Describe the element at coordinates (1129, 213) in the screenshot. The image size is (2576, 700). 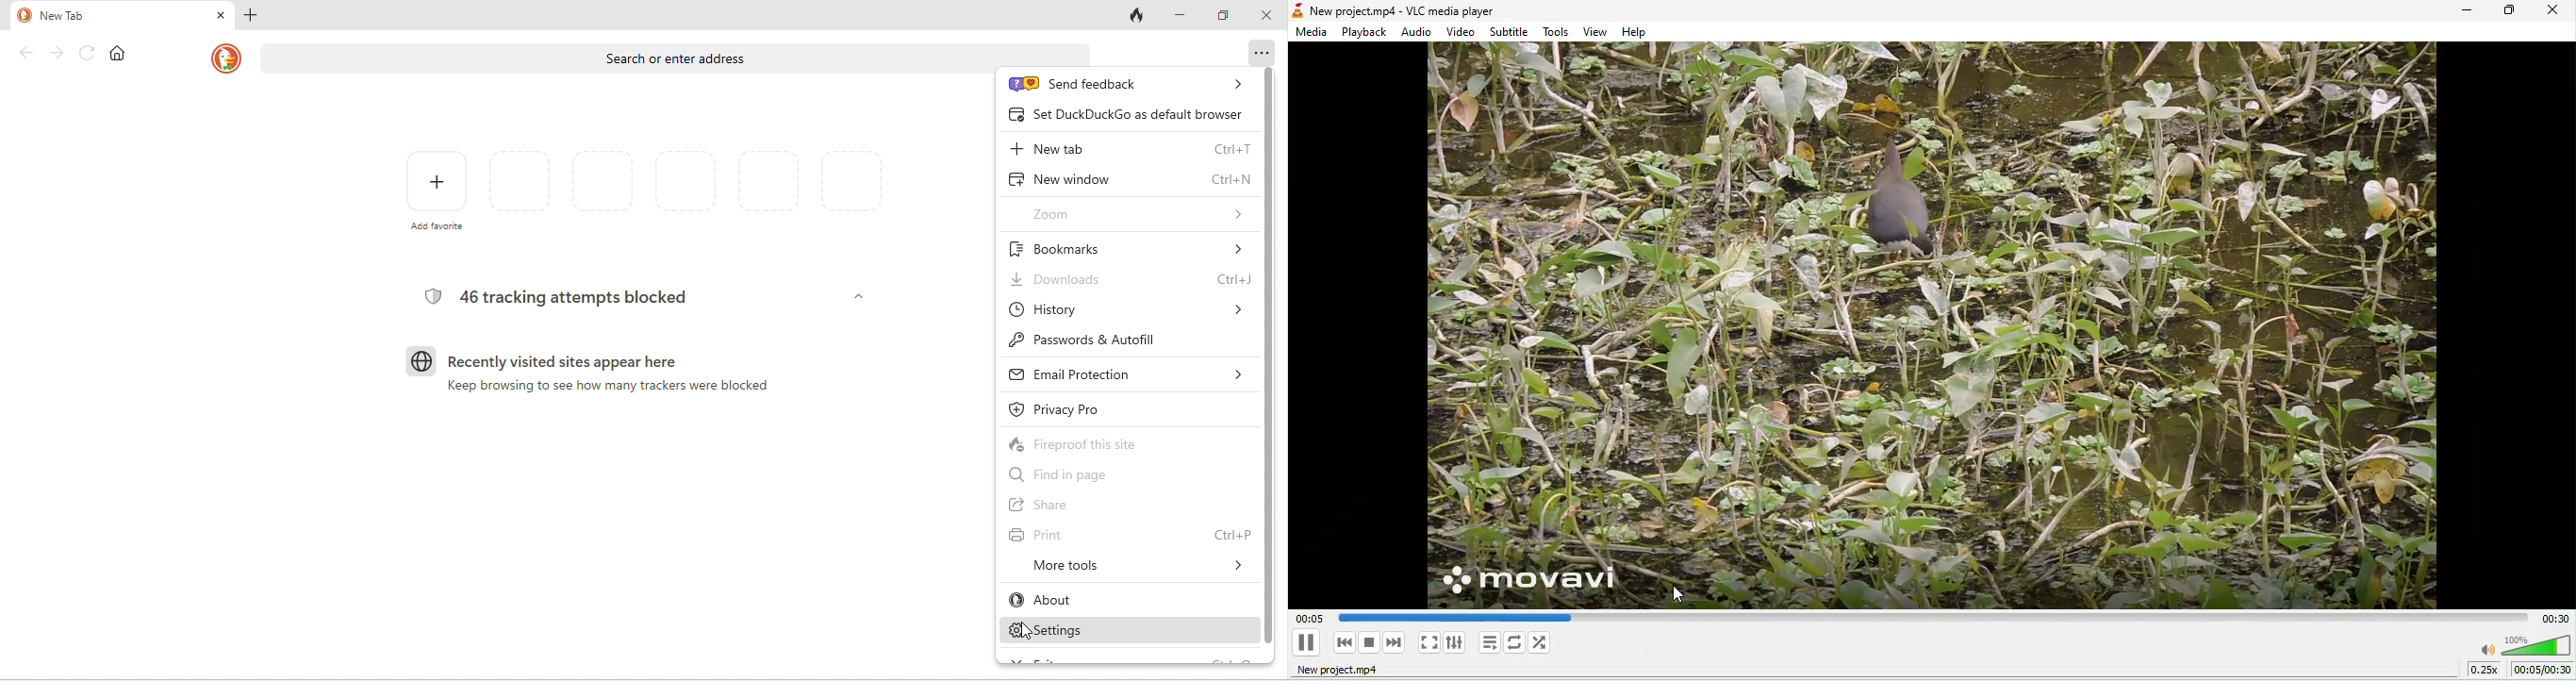
I see `zoom` at that location.